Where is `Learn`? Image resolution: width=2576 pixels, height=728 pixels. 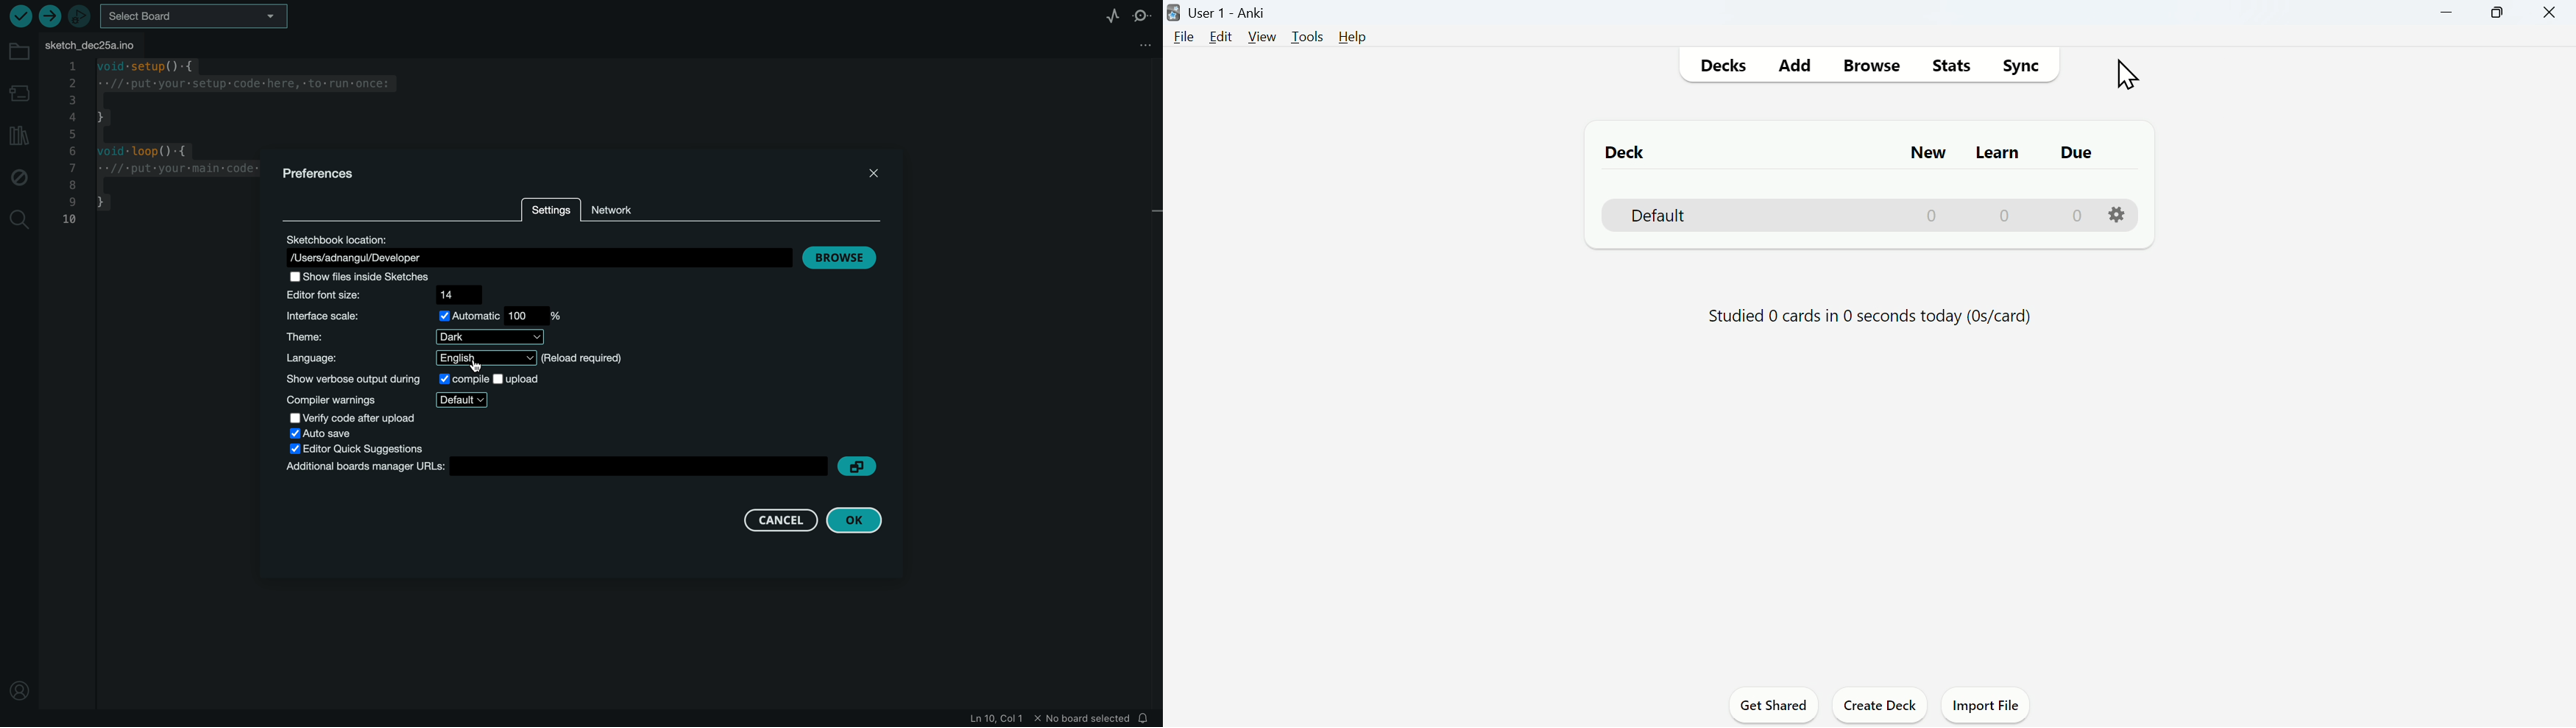
Learn is located at coordinates (1998, 152).